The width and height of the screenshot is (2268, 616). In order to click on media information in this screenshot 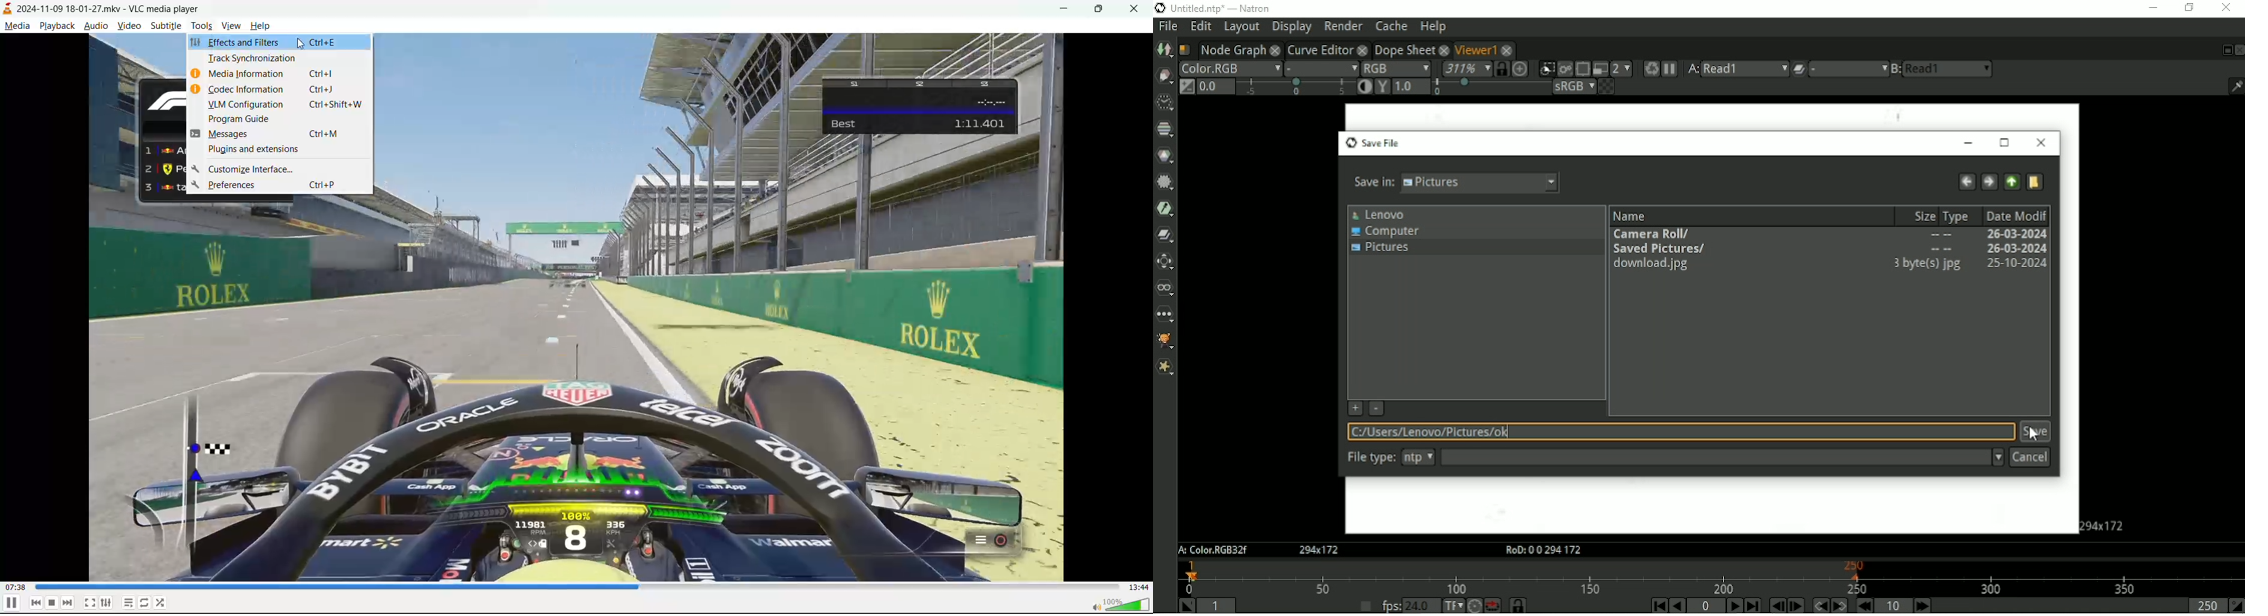, I will do `click(287, 74)`.